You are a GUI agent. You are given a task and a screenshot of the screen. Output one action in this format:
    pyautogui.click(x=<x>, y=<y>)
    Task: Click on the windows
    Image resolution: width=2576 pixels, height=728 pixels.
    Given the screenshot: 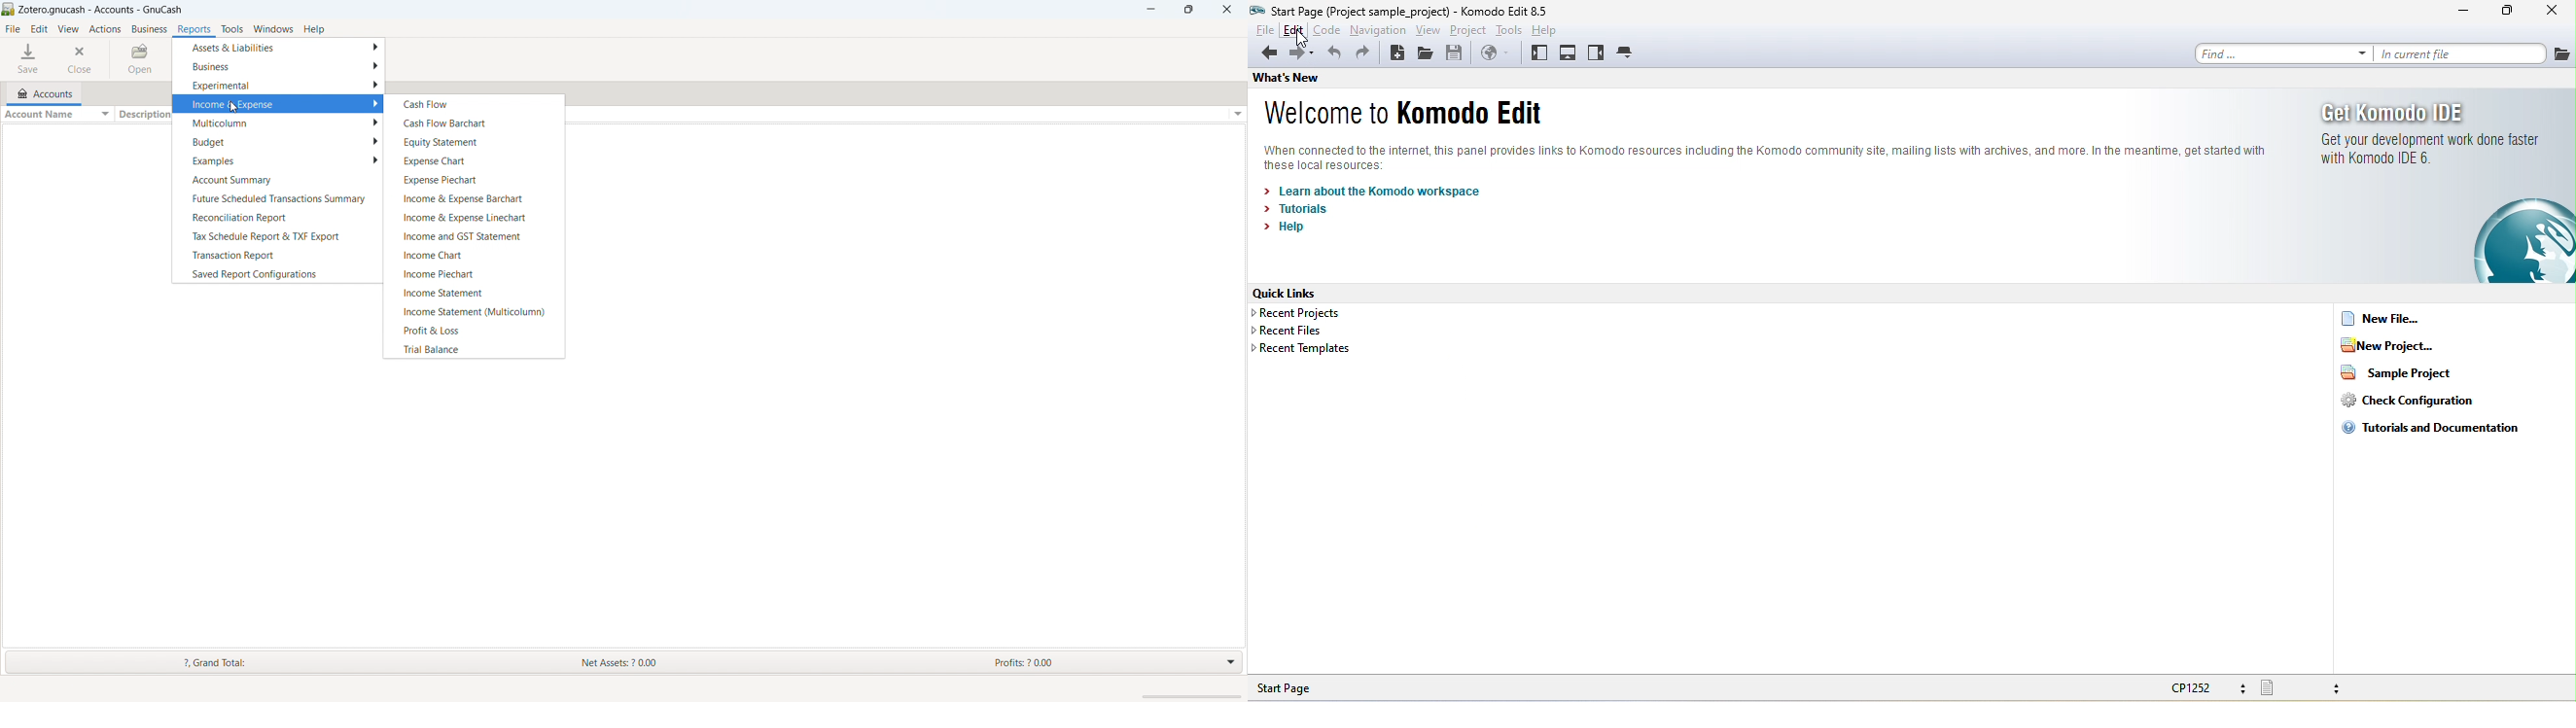 What is the action you would take?
    pyautogui.click(x=274, y=29)
    